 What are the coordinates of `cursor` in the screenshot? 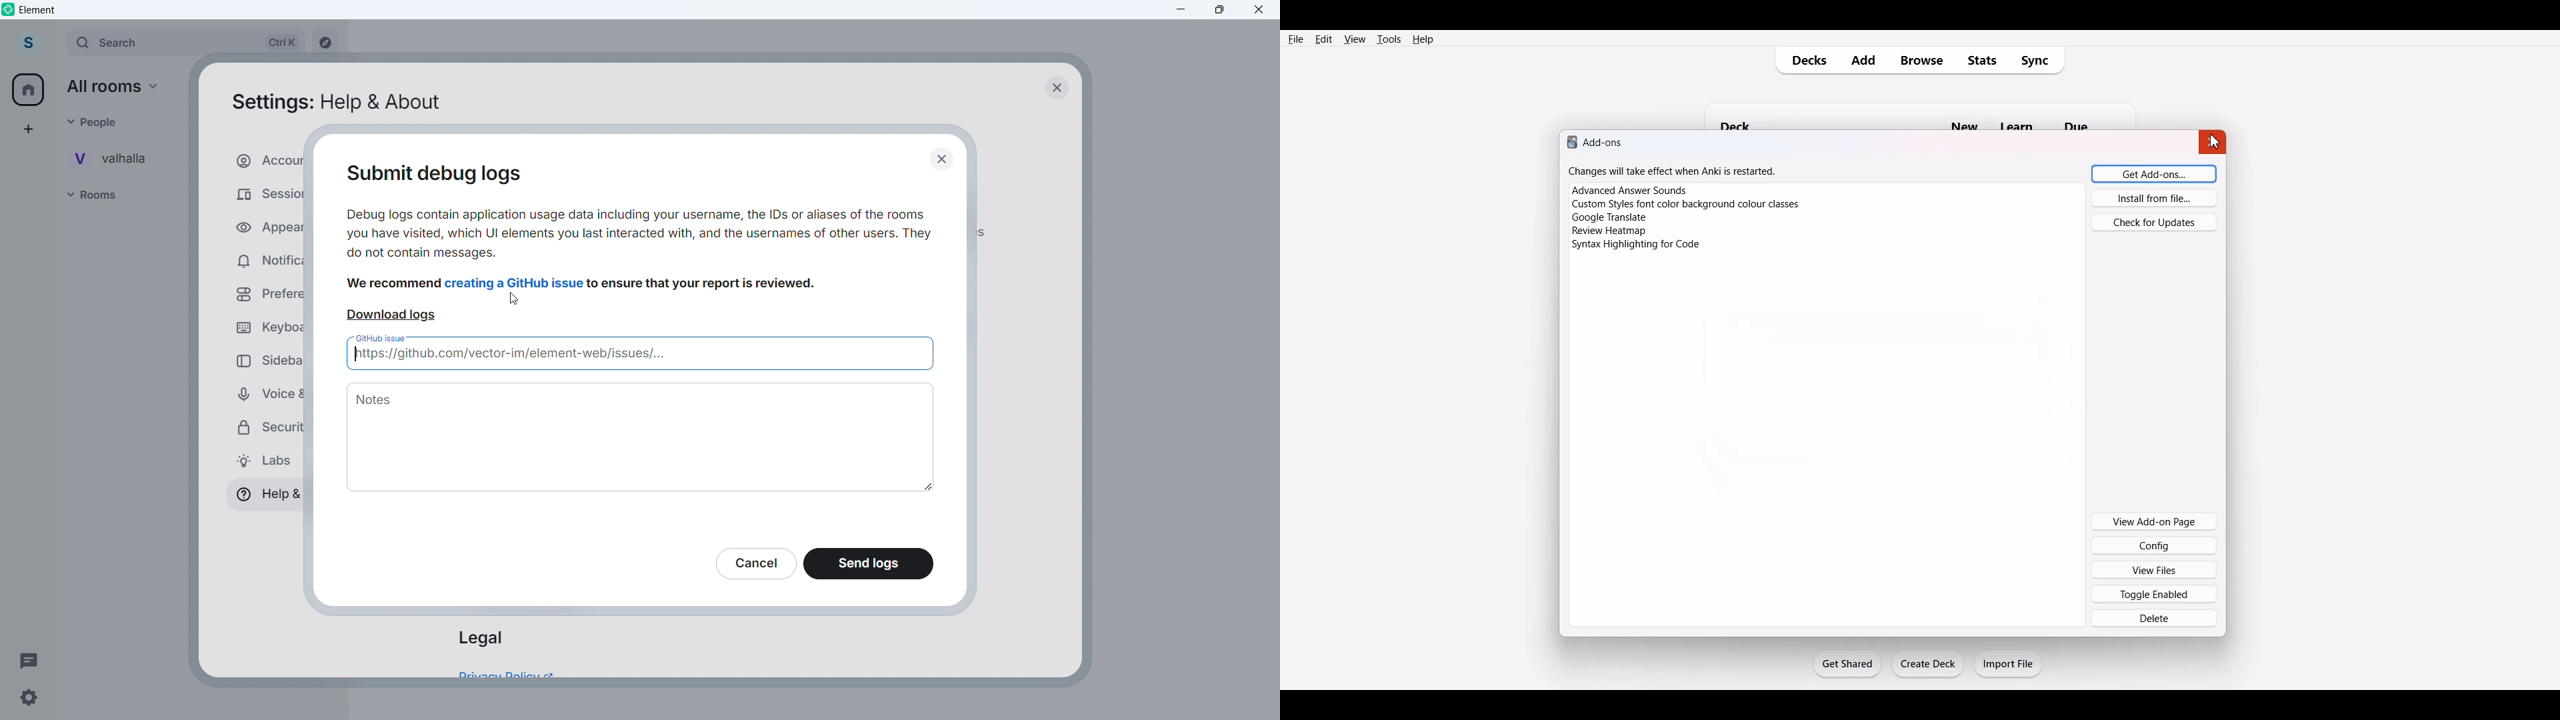 It's located at (514, 300).